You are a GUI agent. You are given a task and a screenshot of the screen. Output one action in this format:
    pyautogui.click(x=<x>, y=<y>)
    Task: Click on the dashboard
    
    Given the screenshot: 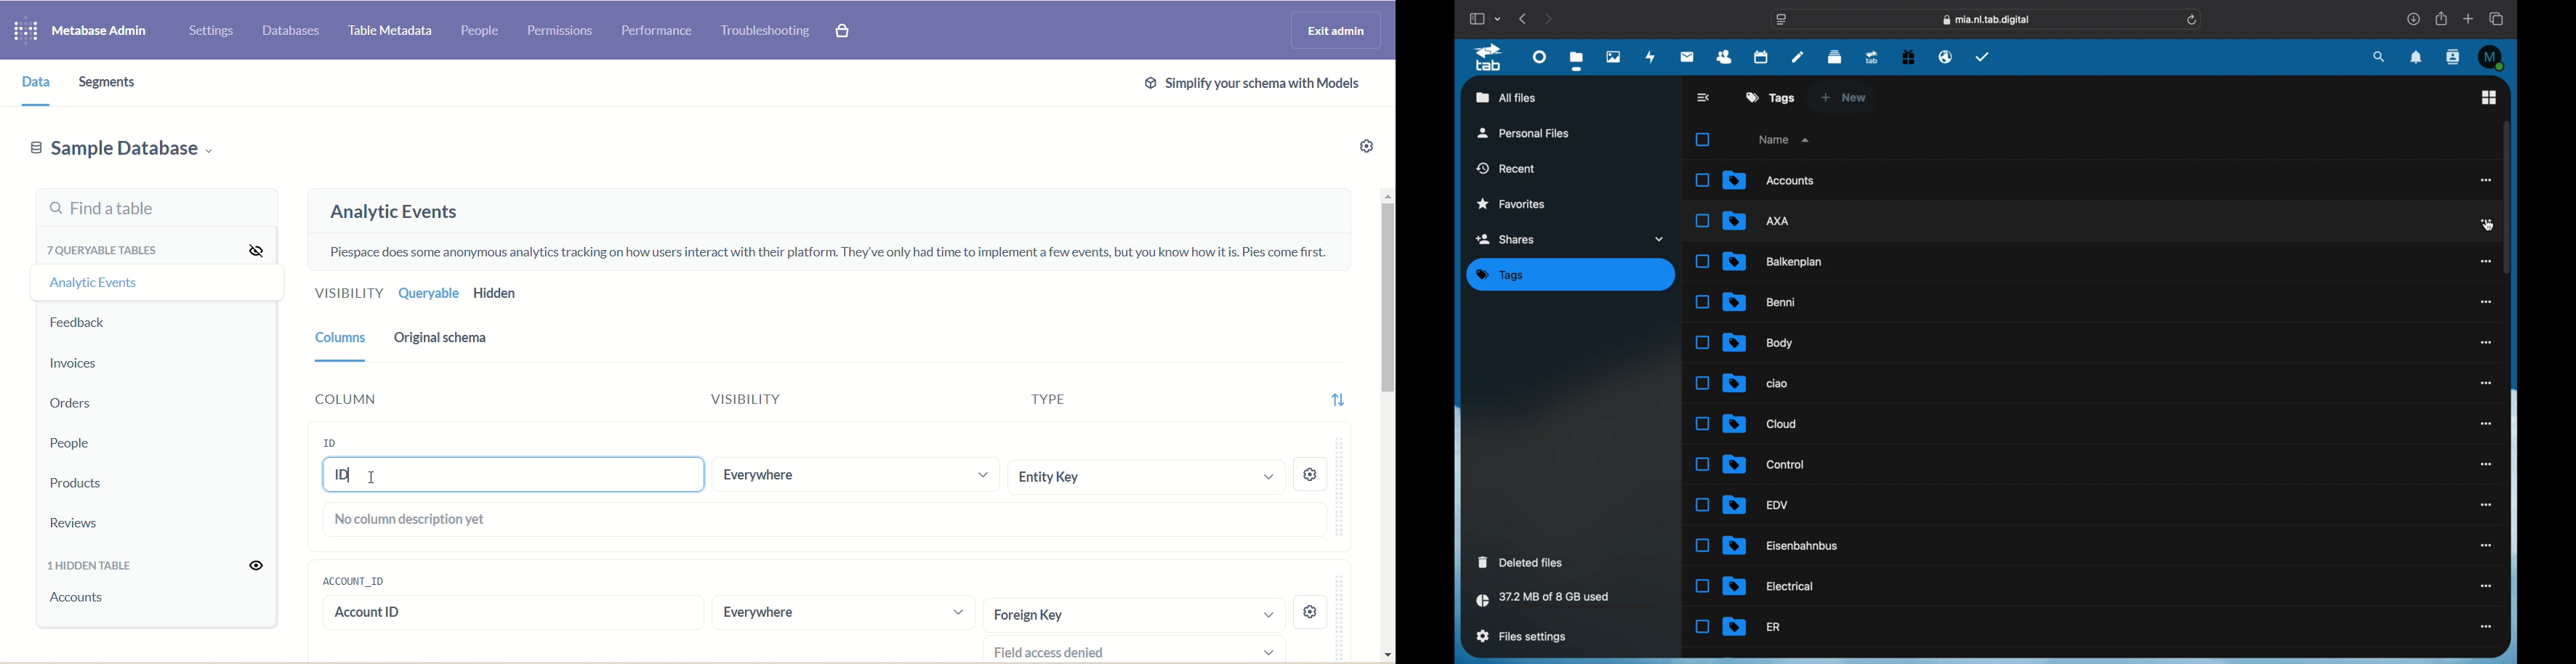 What is the action you would take?
    pyautogui.click(x=1540, y=56)
    